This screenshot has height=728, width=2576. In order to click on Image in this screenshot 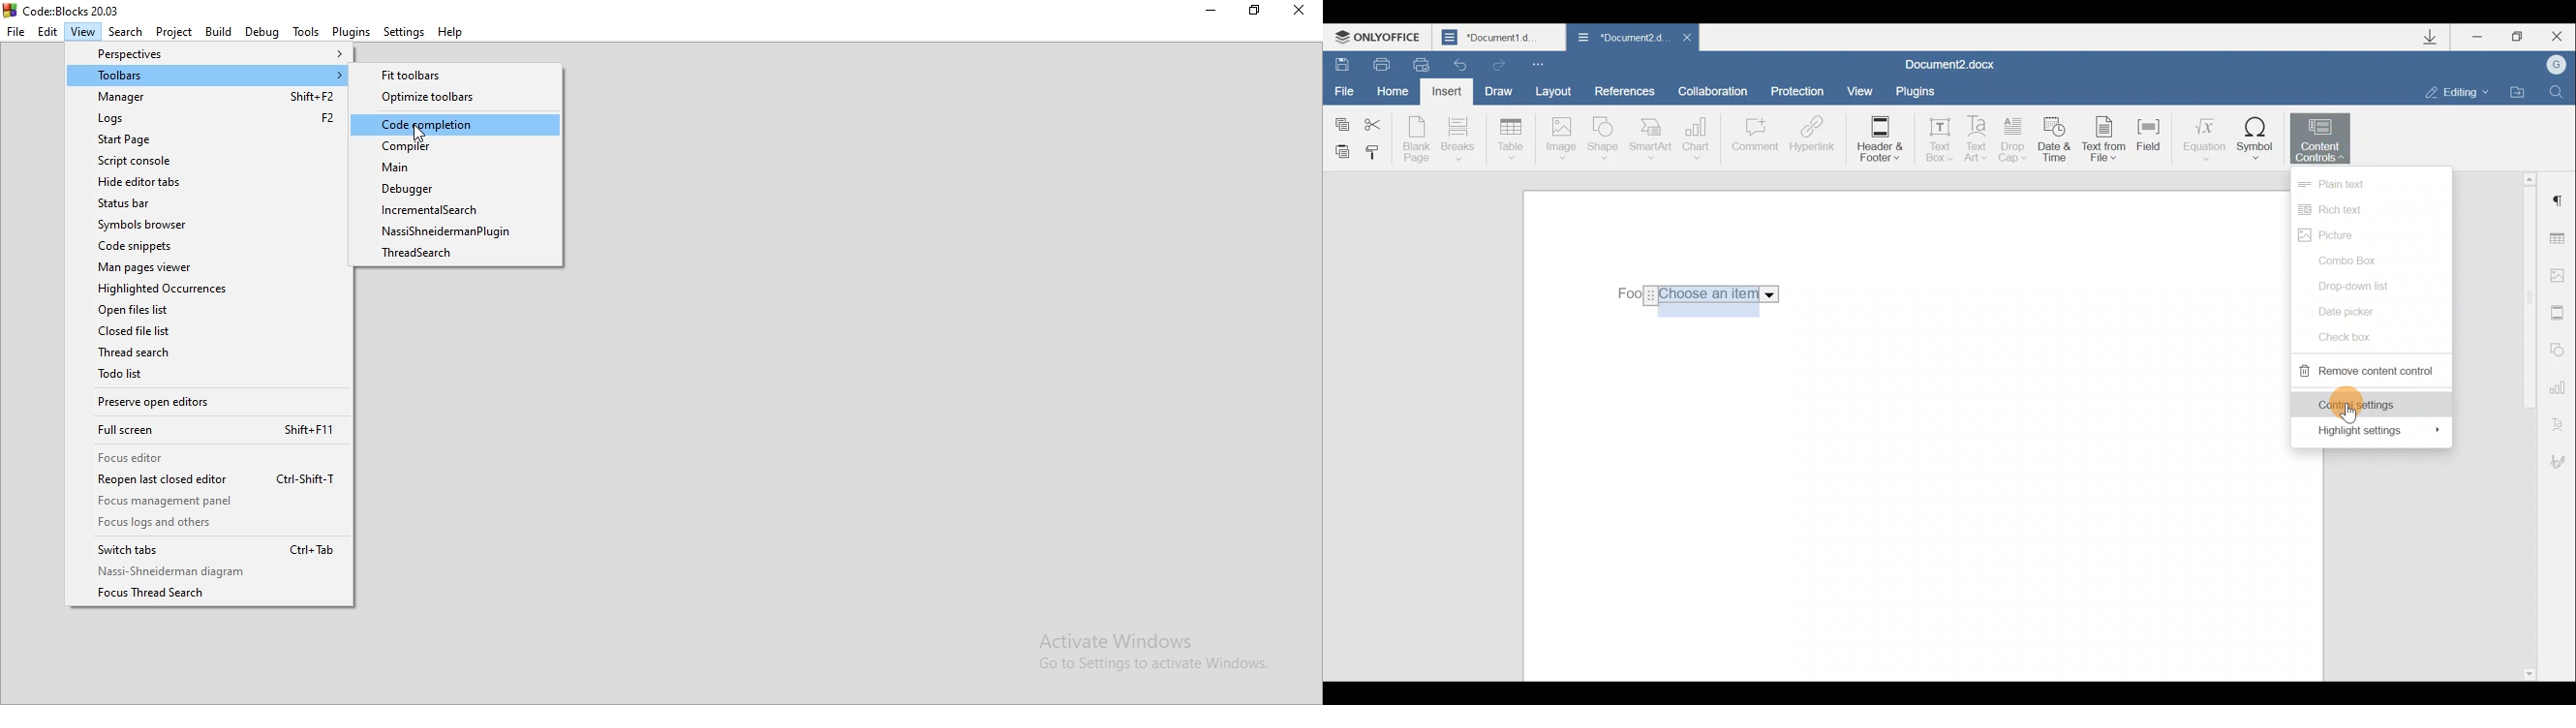, I will do `click(1560, 140)`.